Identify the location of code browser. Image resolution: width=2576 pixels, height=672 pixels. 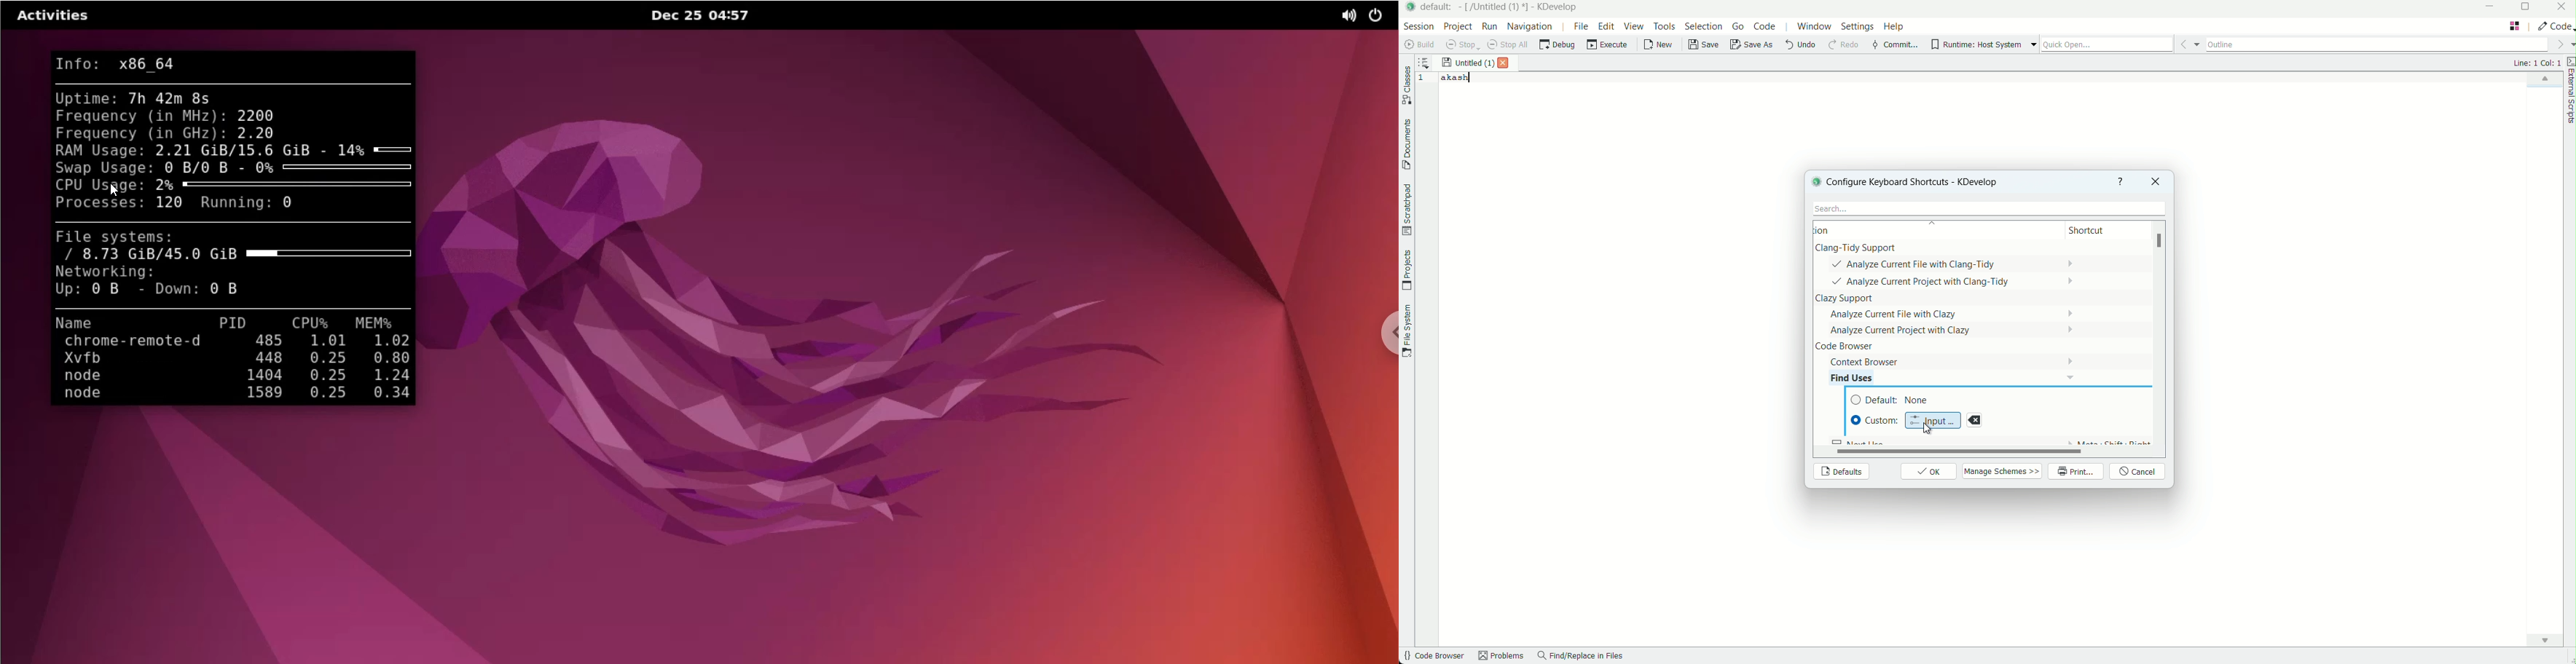
(1433, 657).